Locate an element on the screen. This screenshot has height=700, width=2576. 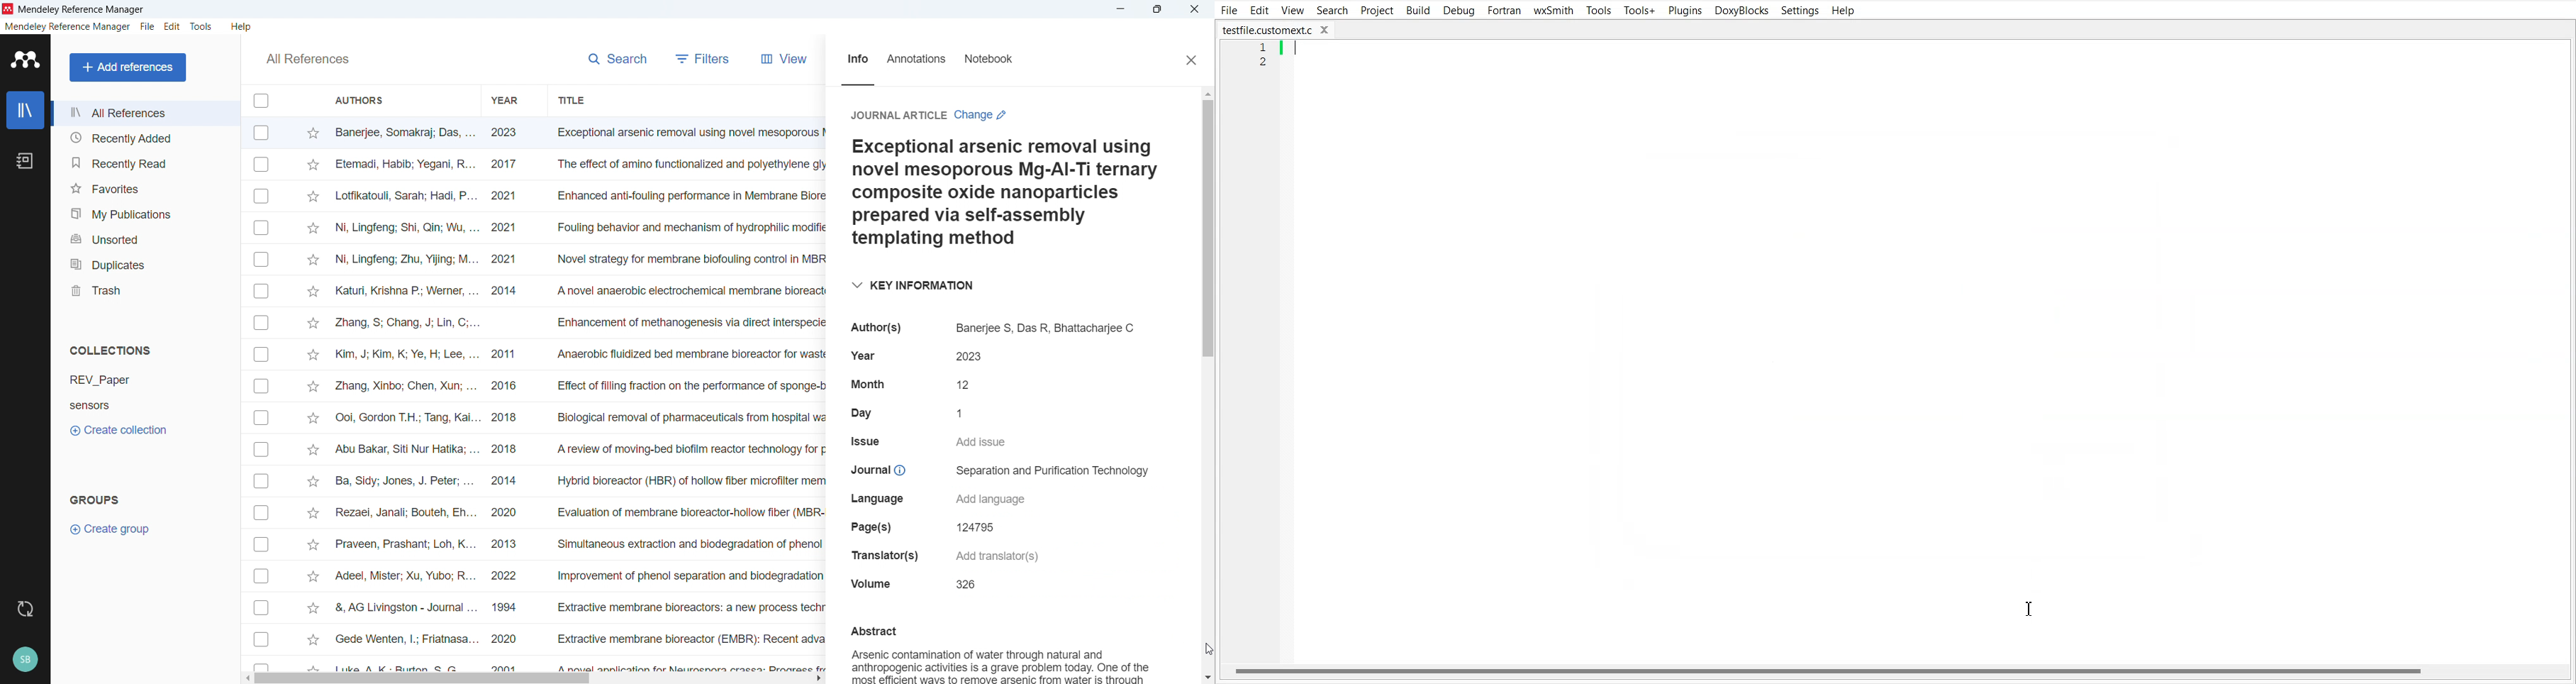
arsenic contamination of water through natural and anthropogenic activities is a grave problem today.one of the most efficient wavs to remove arsenic from water is through is located at coordinates (1003, 665).